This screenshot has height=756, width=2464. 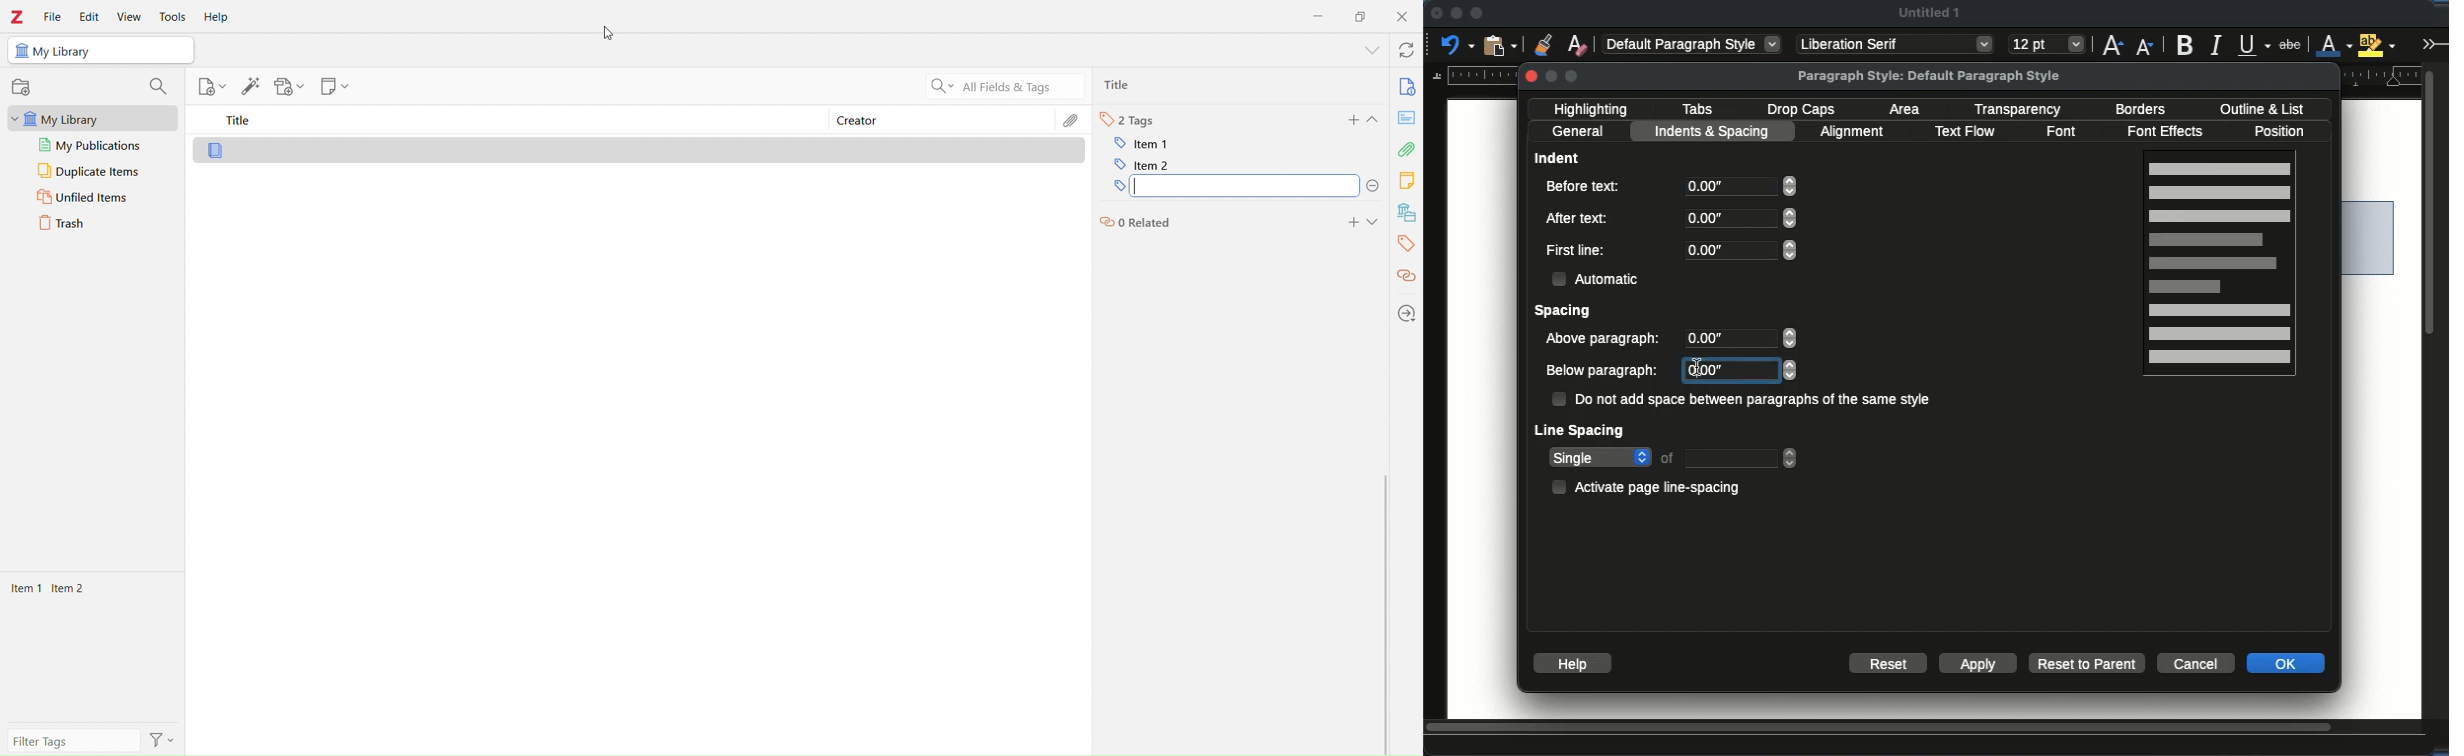 What do you see at coordinates (1367, 185) in the screenshot?
I see `delete` at bounding box center [1367, 185].